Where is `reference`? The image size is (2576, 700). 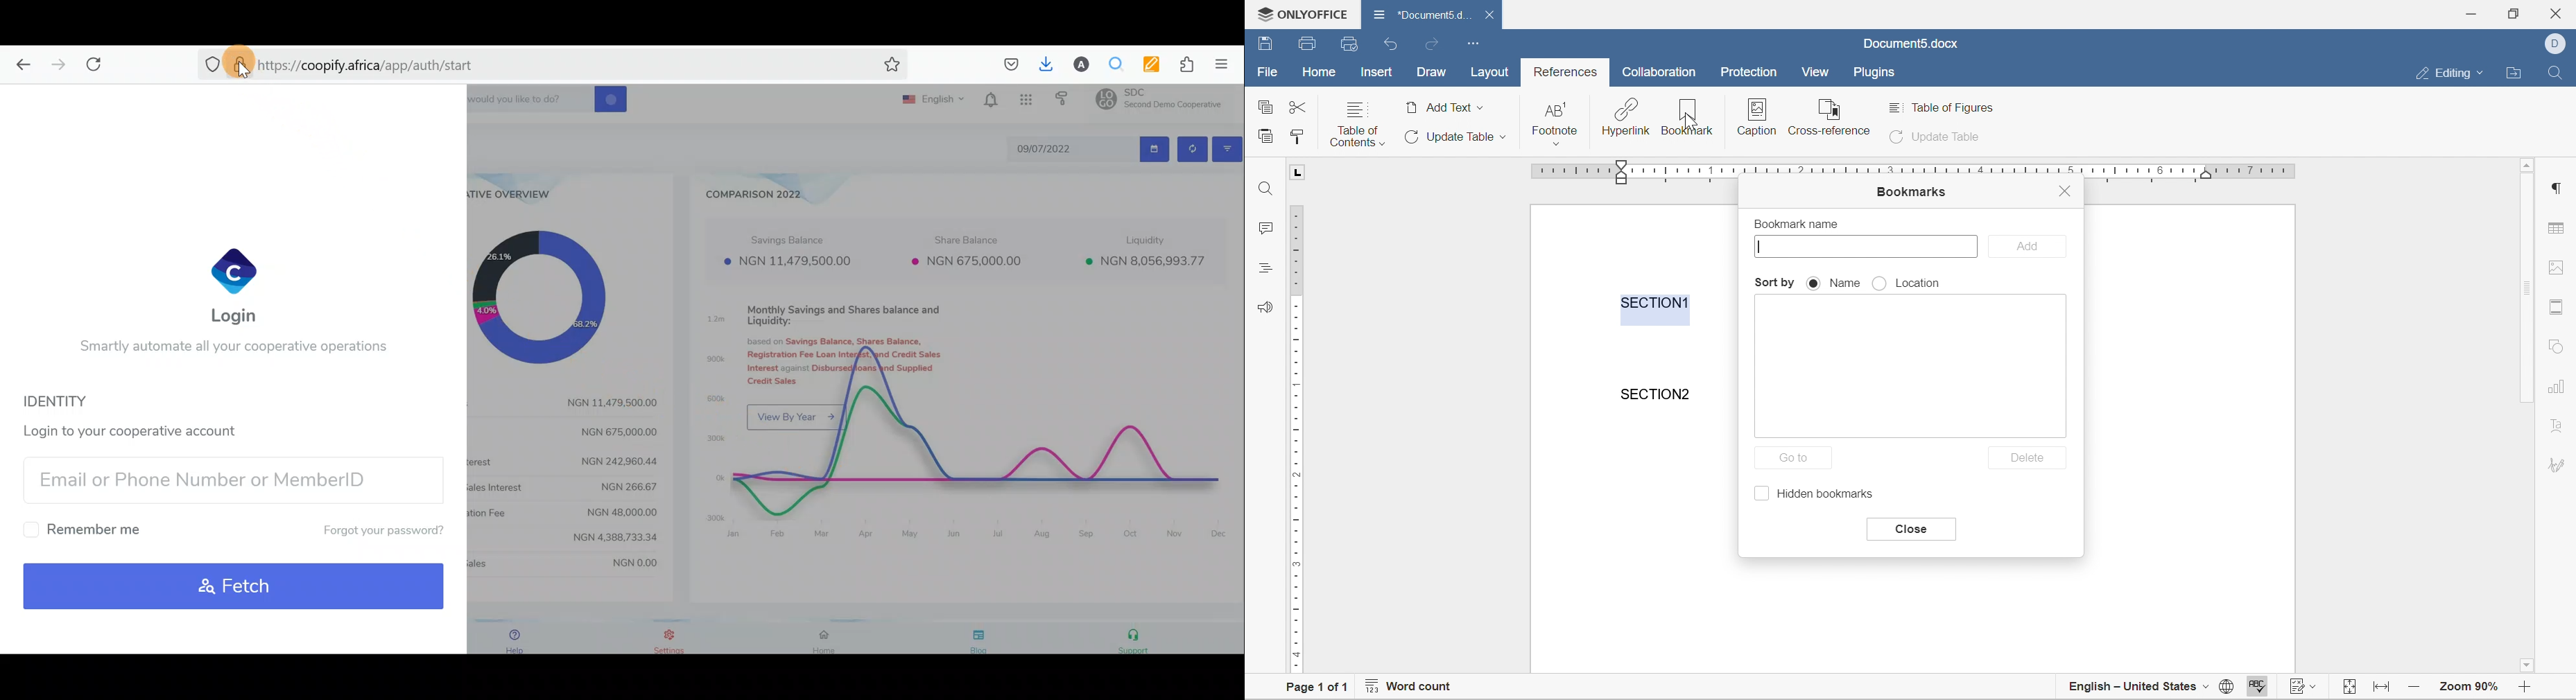
reference is located at coordinates (1831, 116).